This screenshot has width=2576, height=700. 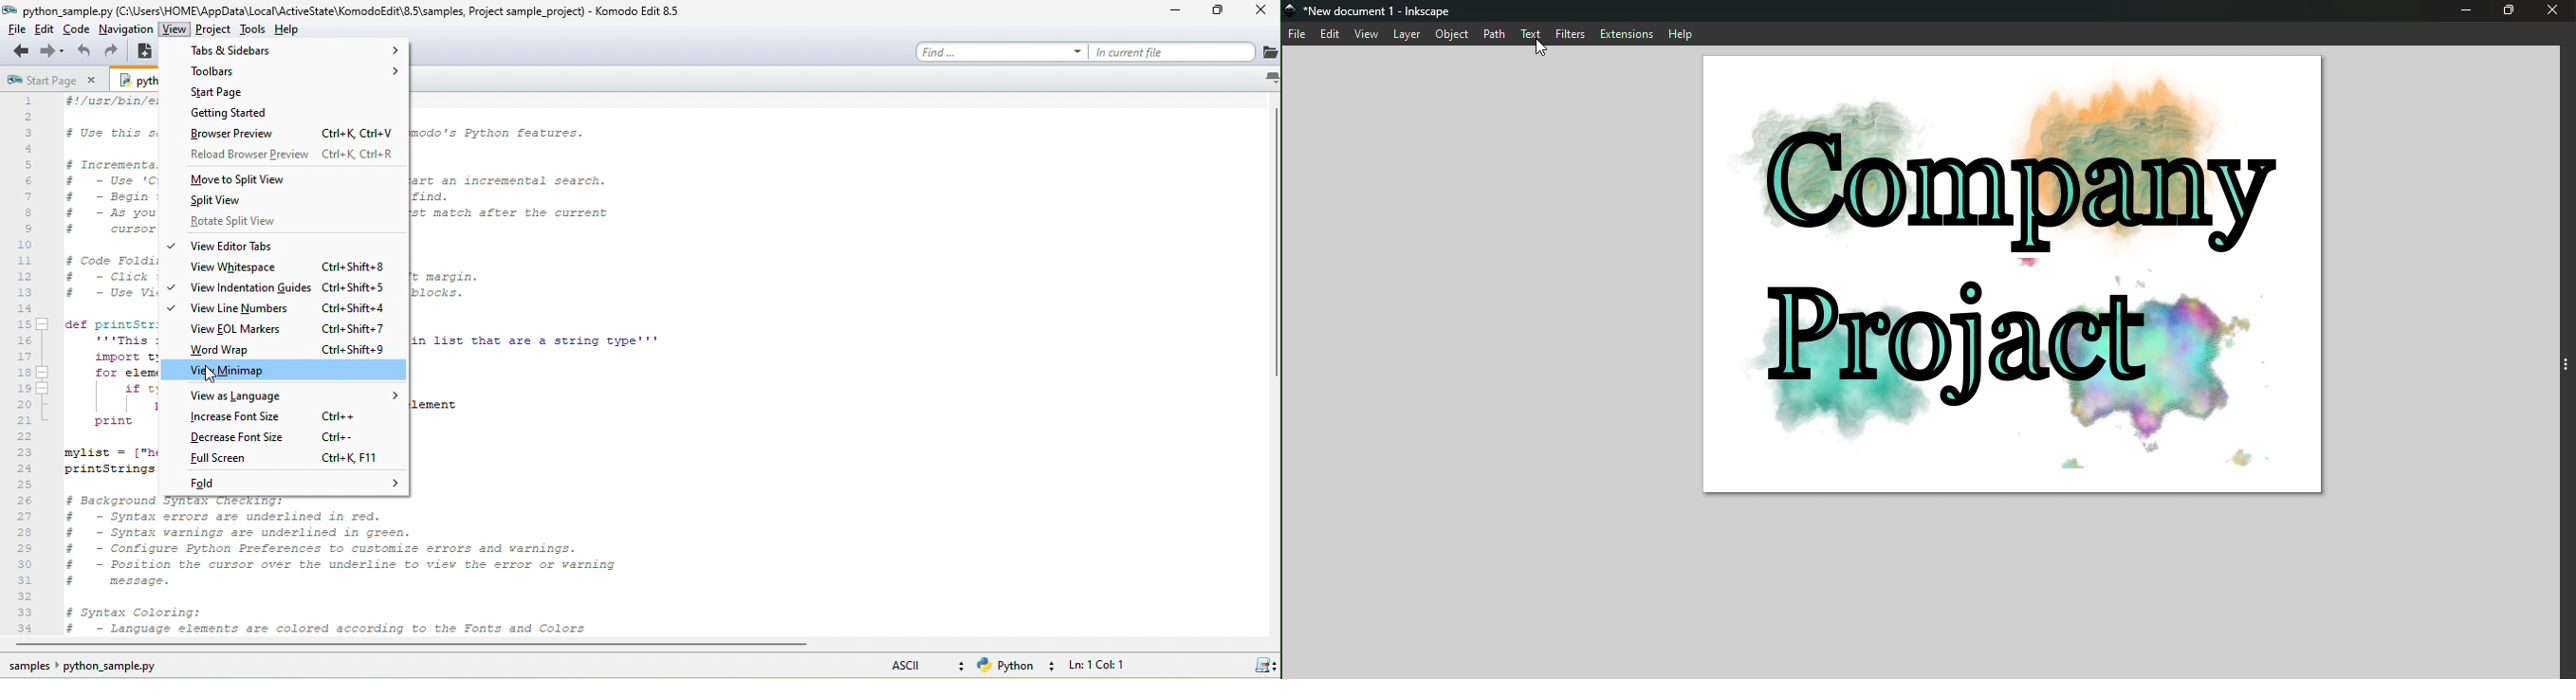 I want to click on cursor, so click(x=1541, y=47).